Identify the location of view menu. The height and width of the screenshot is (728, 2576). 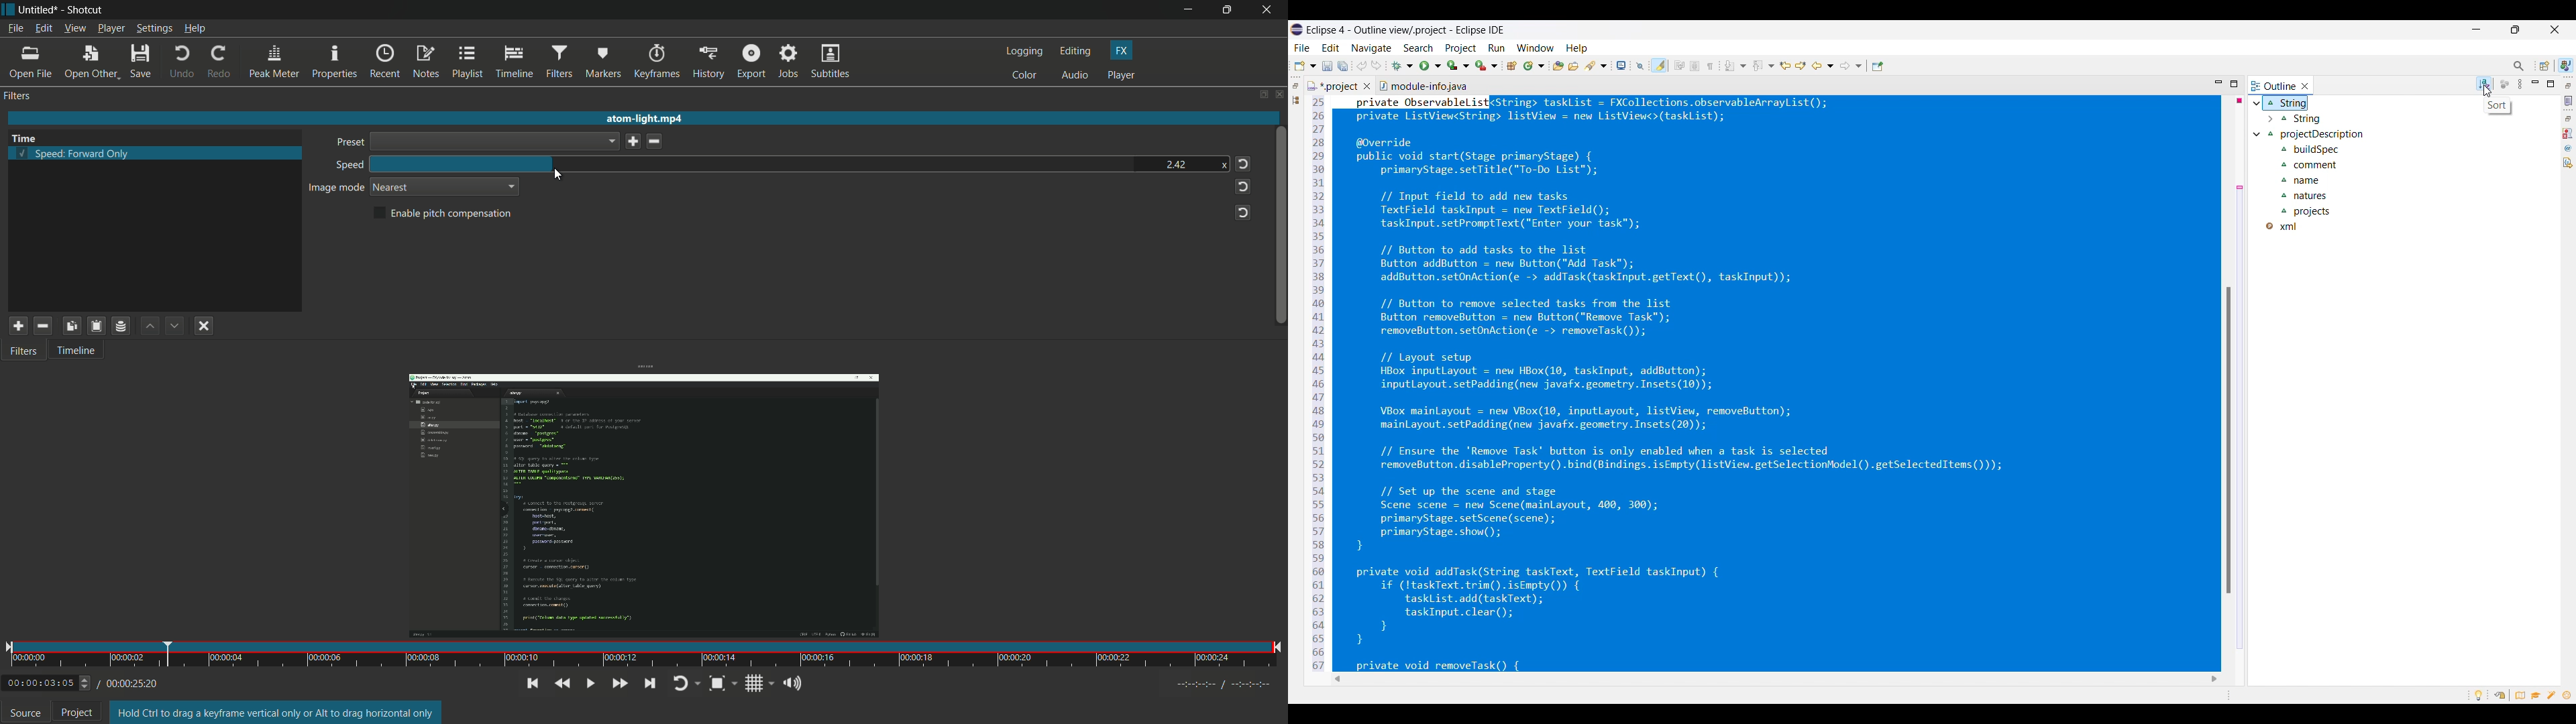
(74, 28).